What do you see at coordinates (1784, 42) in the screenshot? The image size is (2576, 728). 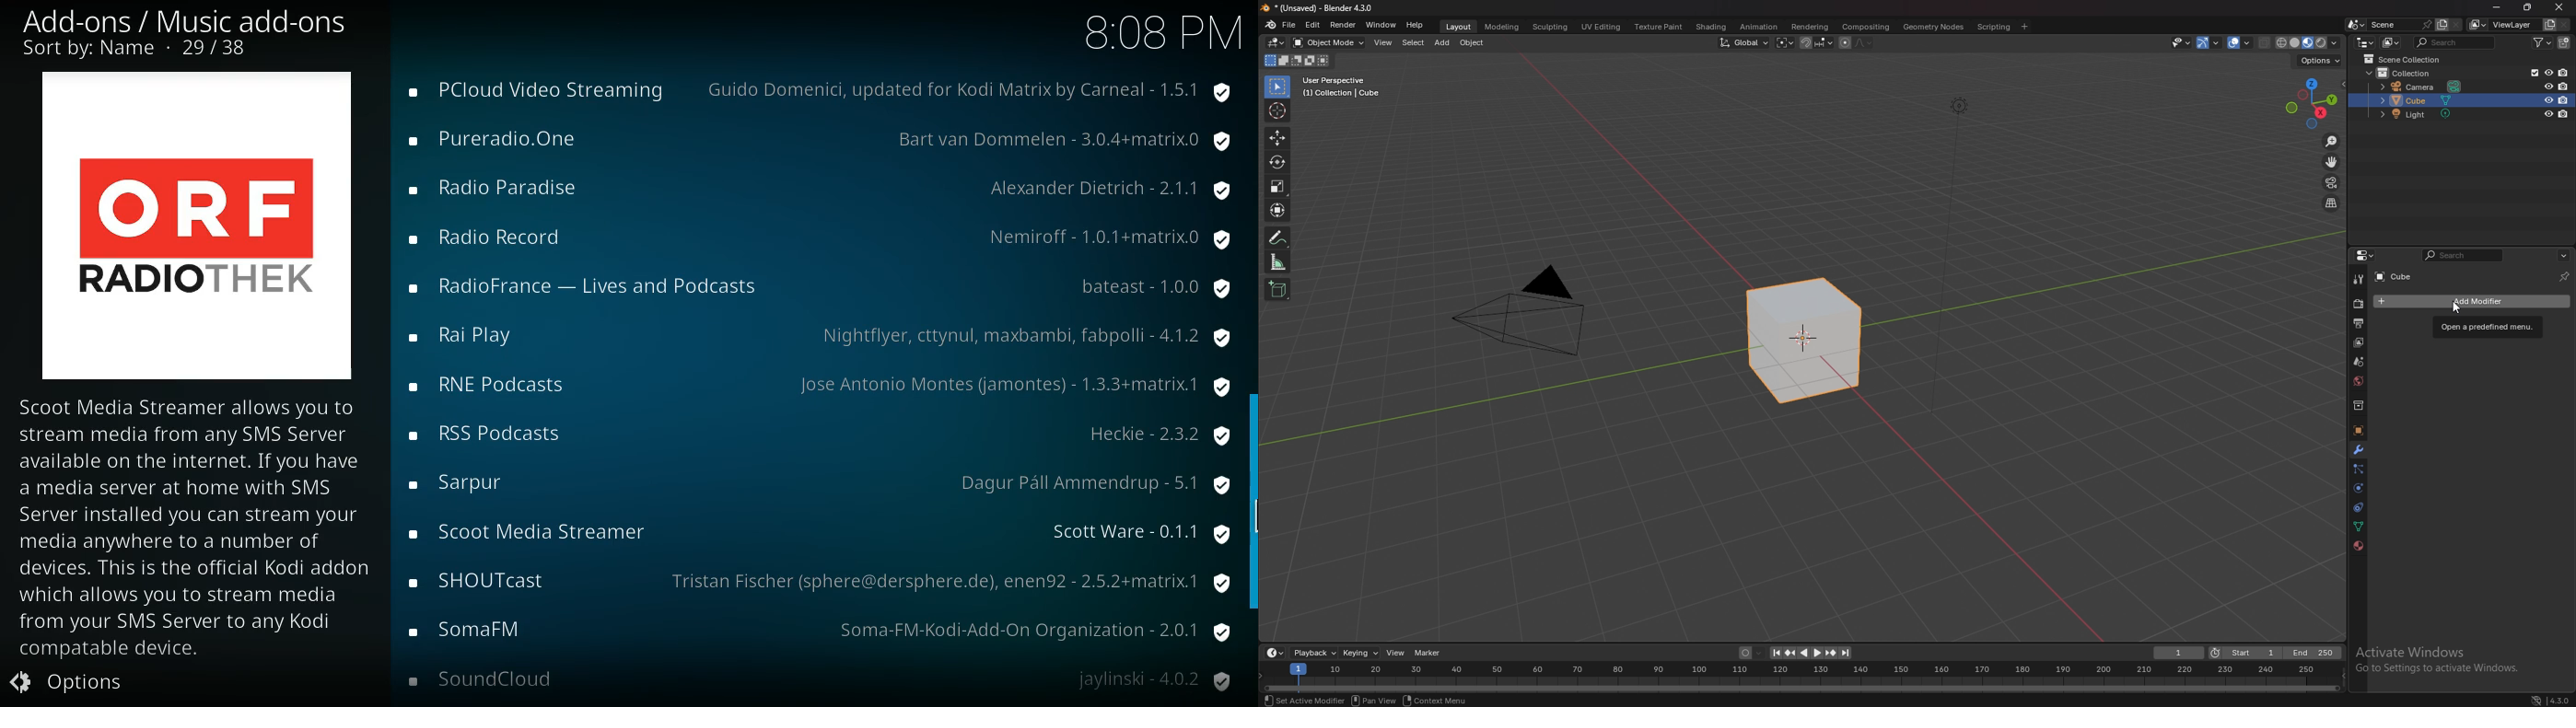 I see `transform pivot point` at bounding box center [1784, 42].